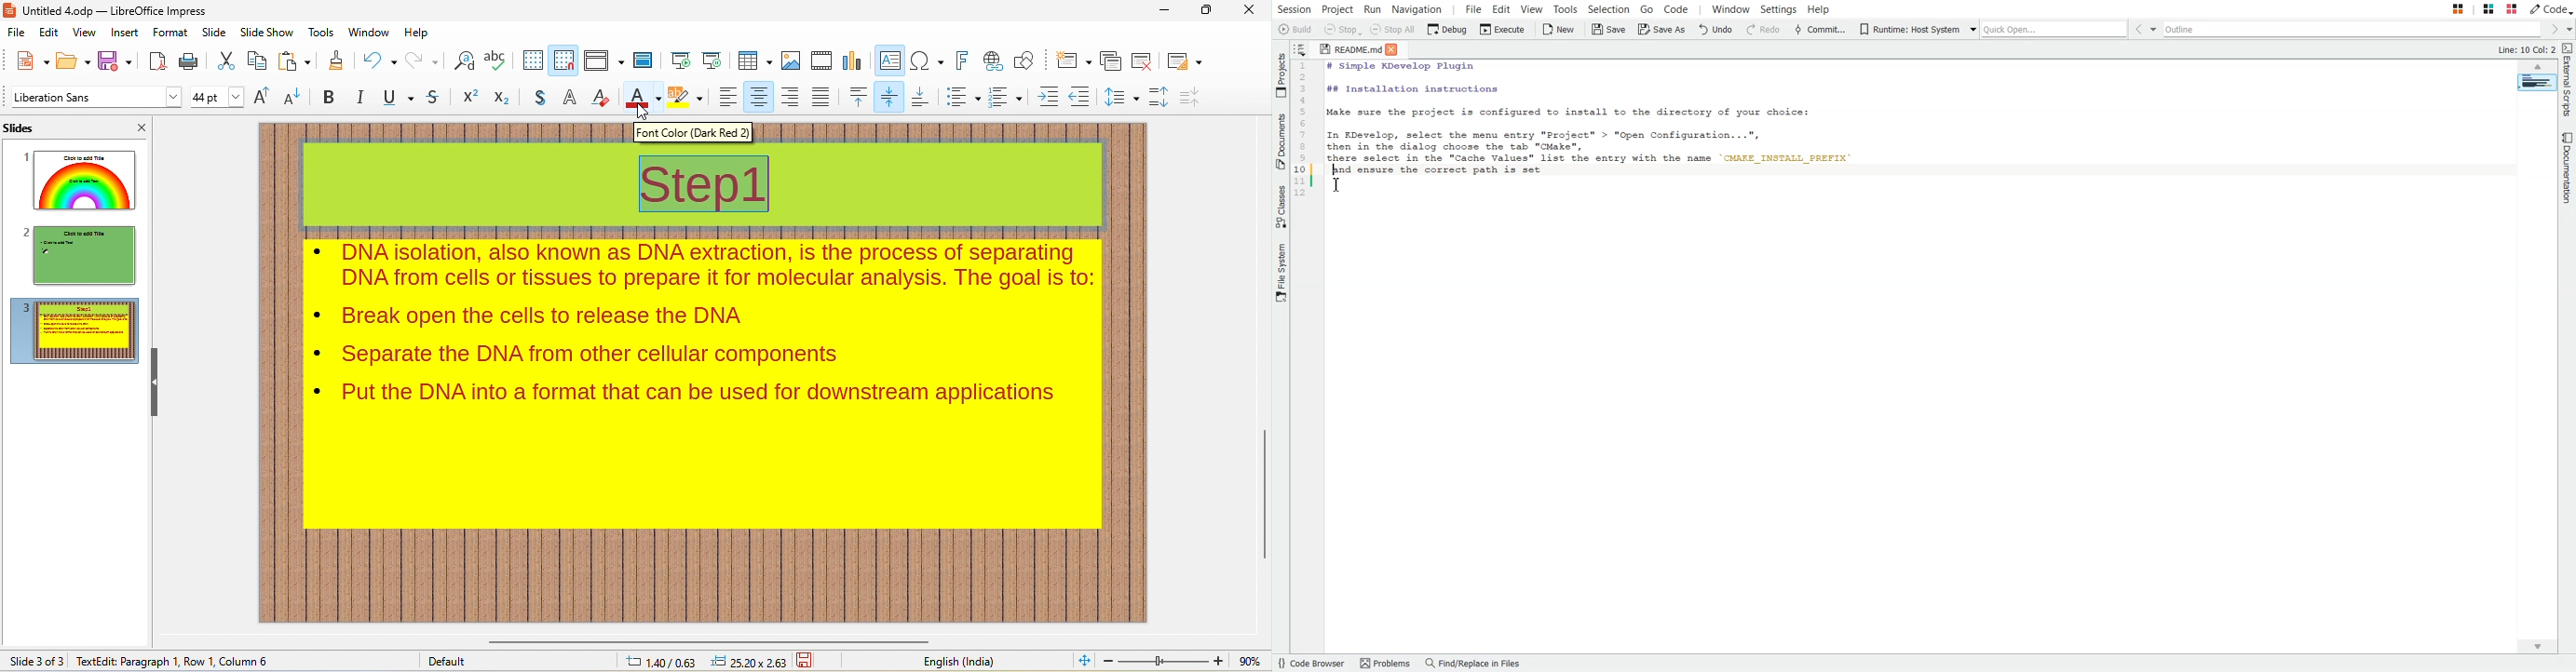  I want to click on underline, so click(399, 97).